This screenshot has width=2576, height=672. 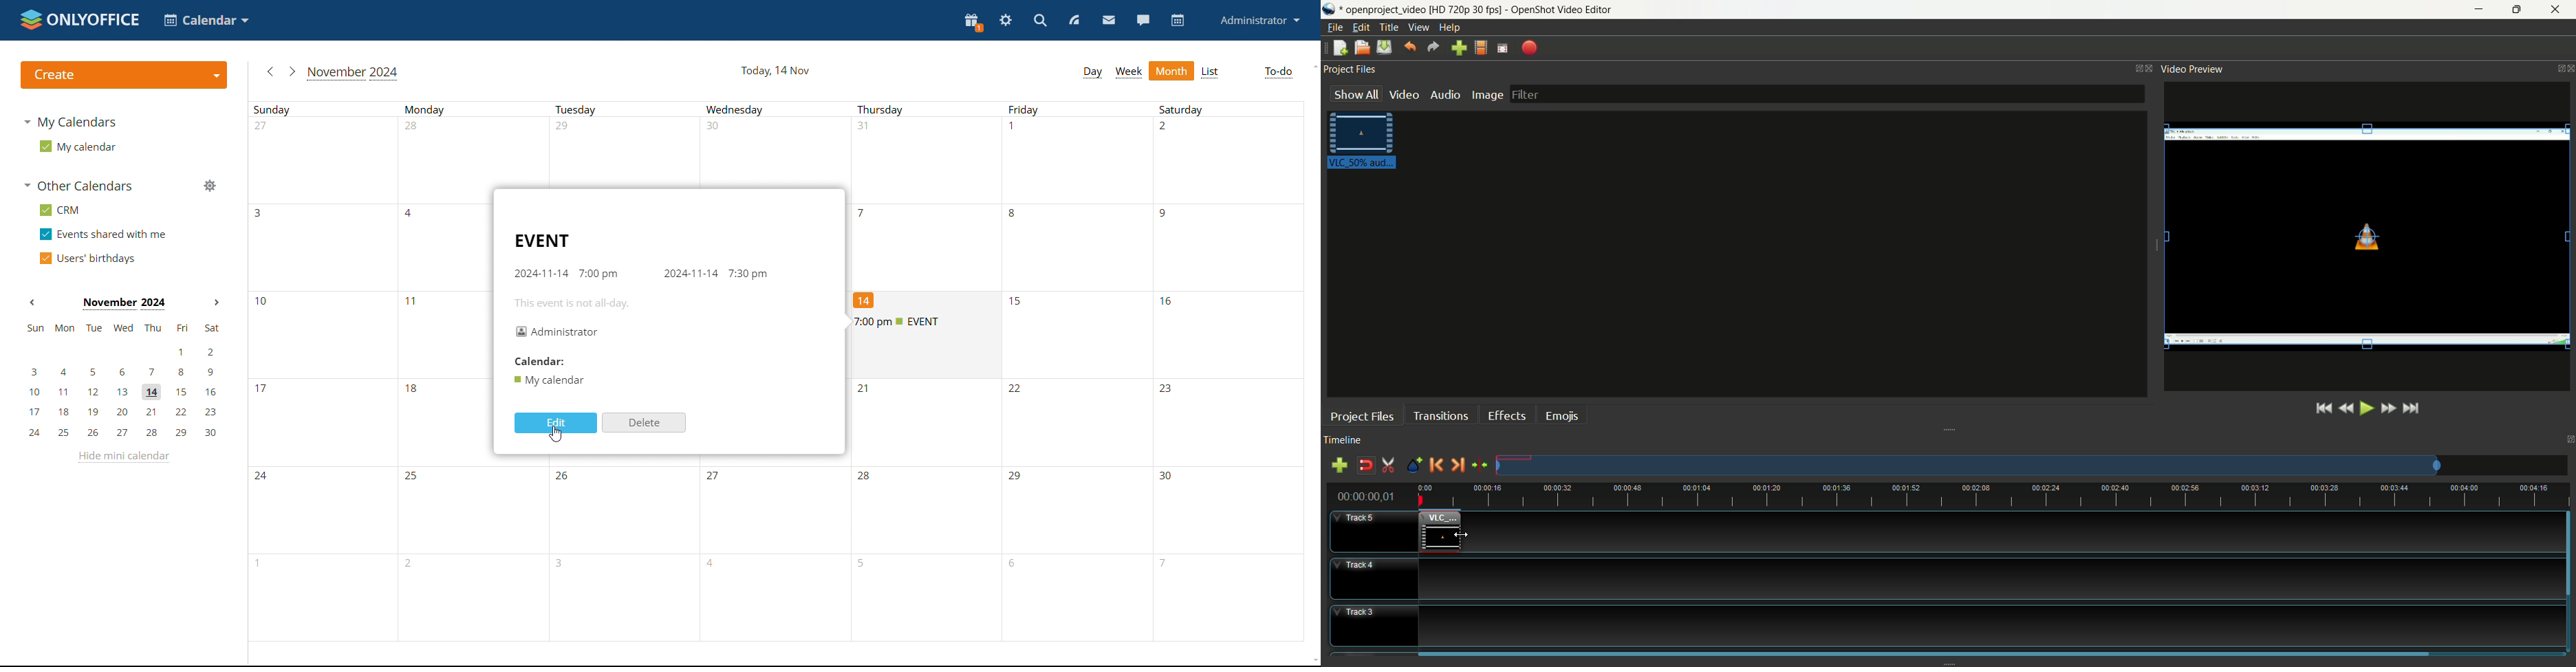 I want to click on play, so click(x=2367, y=409).